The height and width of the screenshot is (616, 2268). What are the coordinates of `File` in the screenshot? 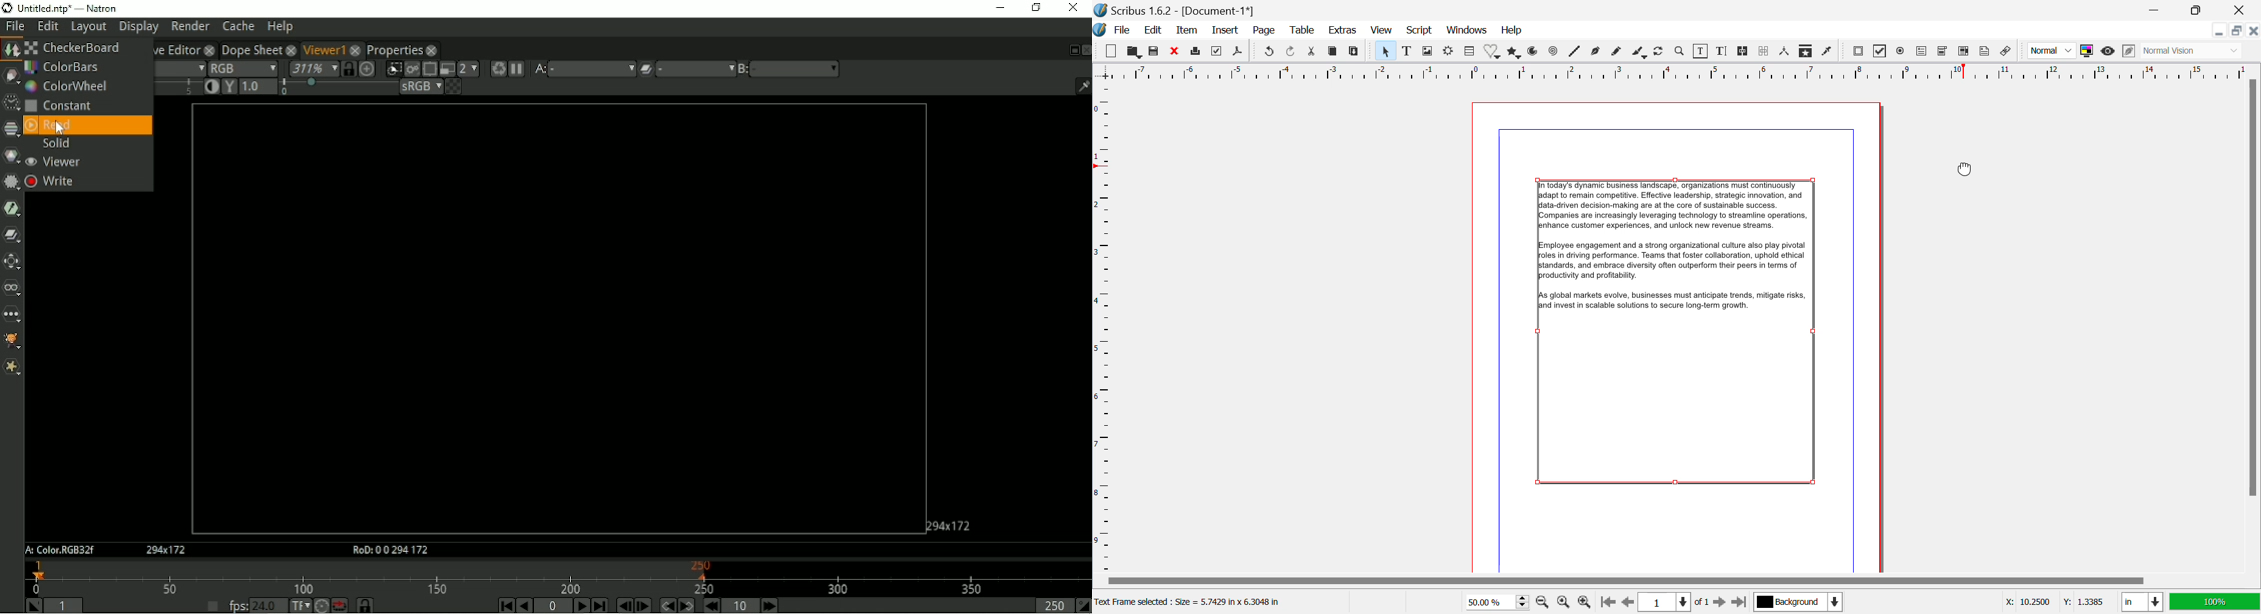 It's located at (1121, 30).